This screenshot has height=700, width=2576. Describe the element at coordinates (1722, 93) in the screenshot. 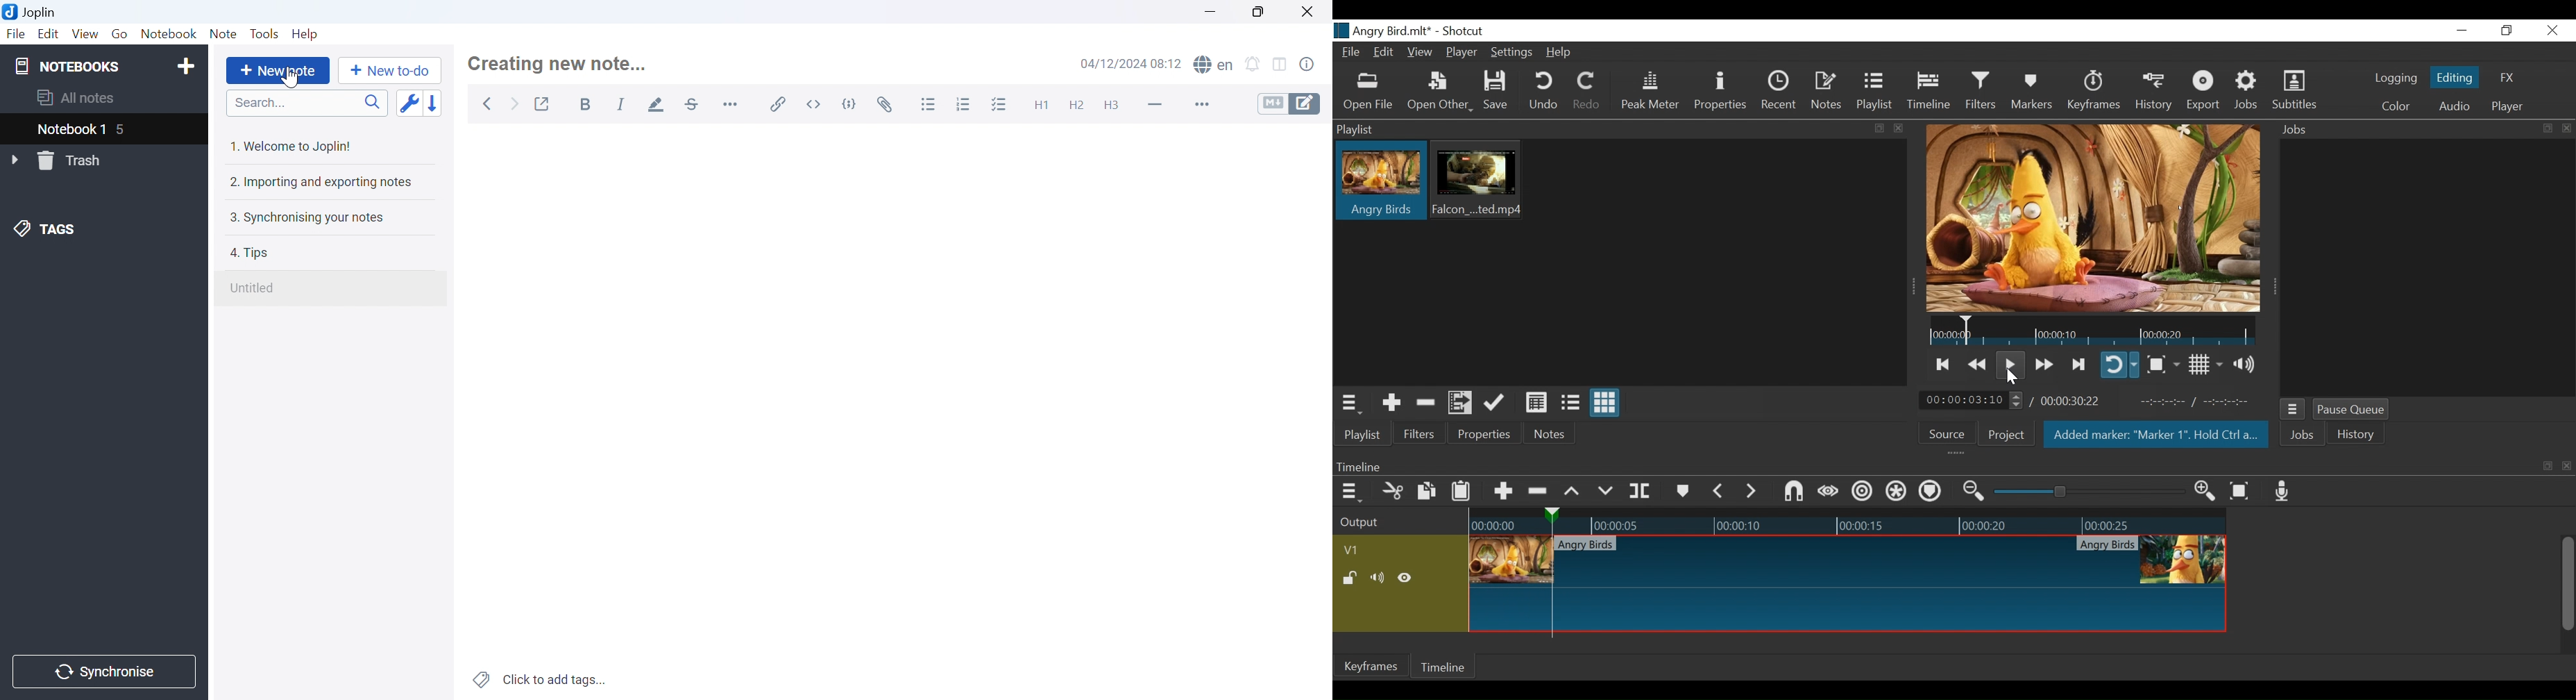

I see `Properties` at that location.